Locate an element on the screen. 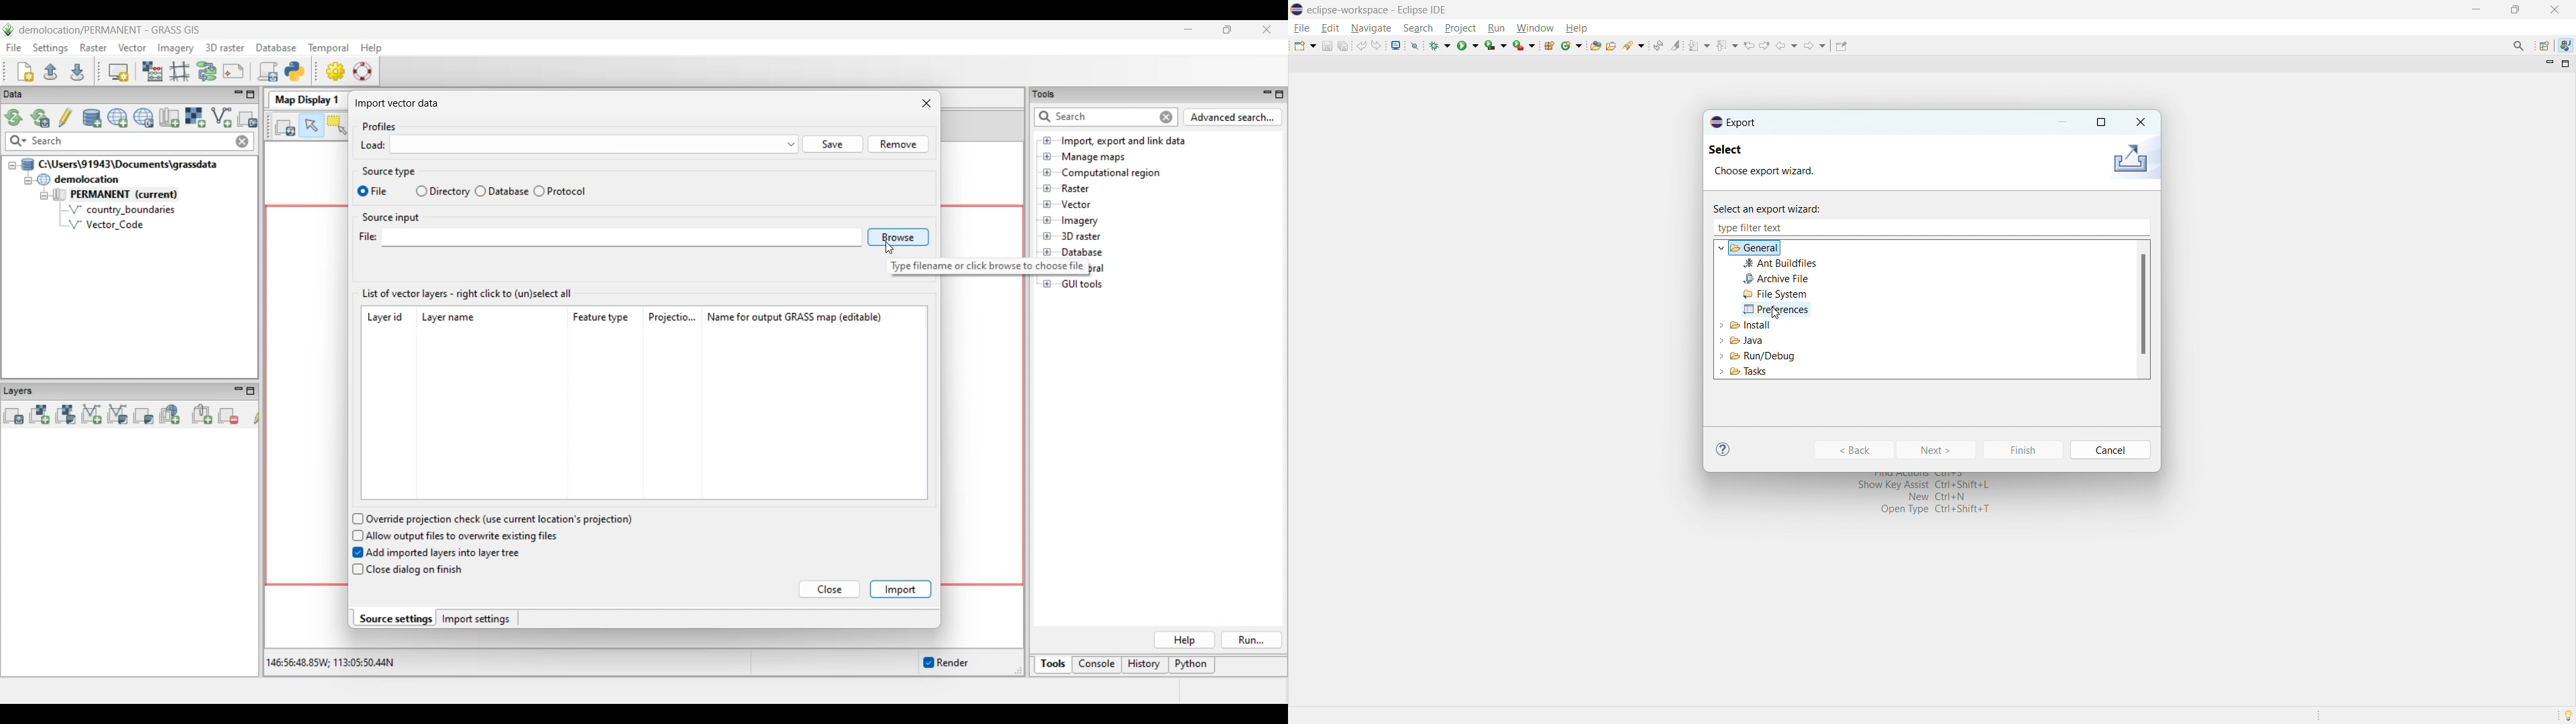 This screenshot has height=728, width=2576. navigate is located at coordinates (1371, 29).